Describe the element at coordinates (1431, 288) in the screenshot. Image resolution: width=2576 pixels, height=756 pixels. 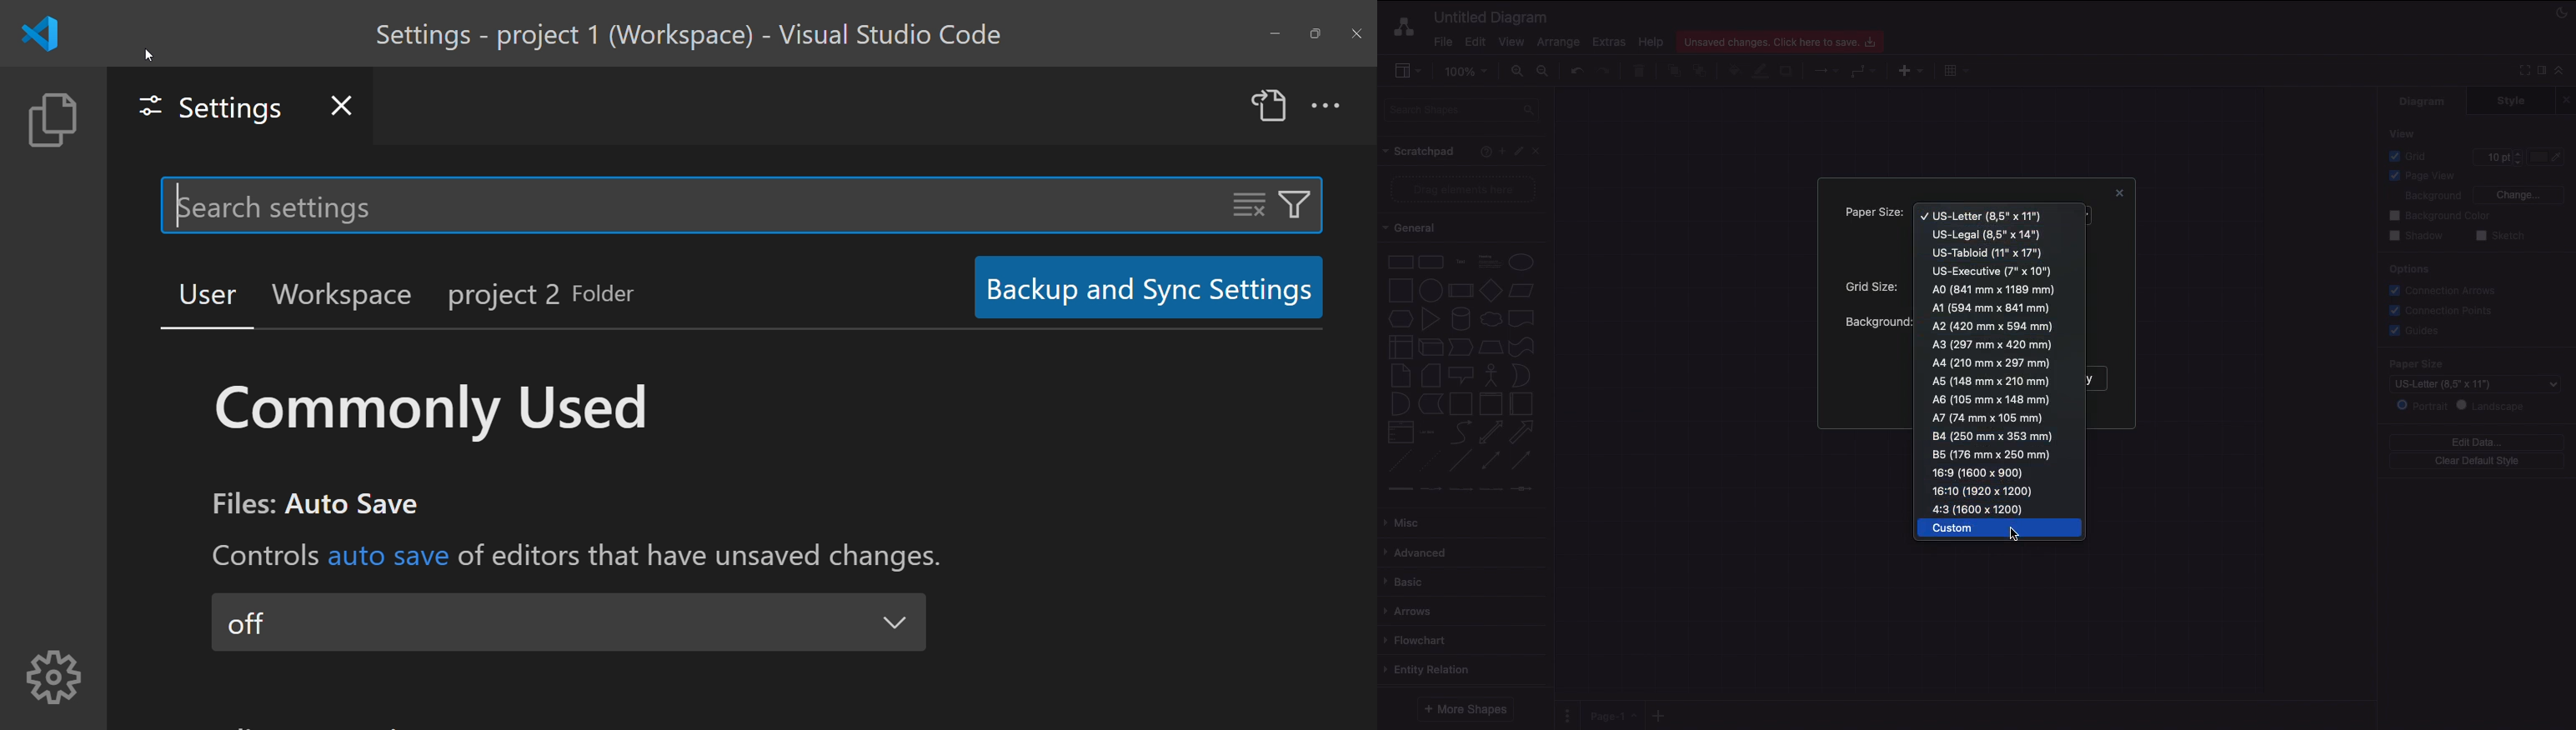
I see `Circle` at that location.